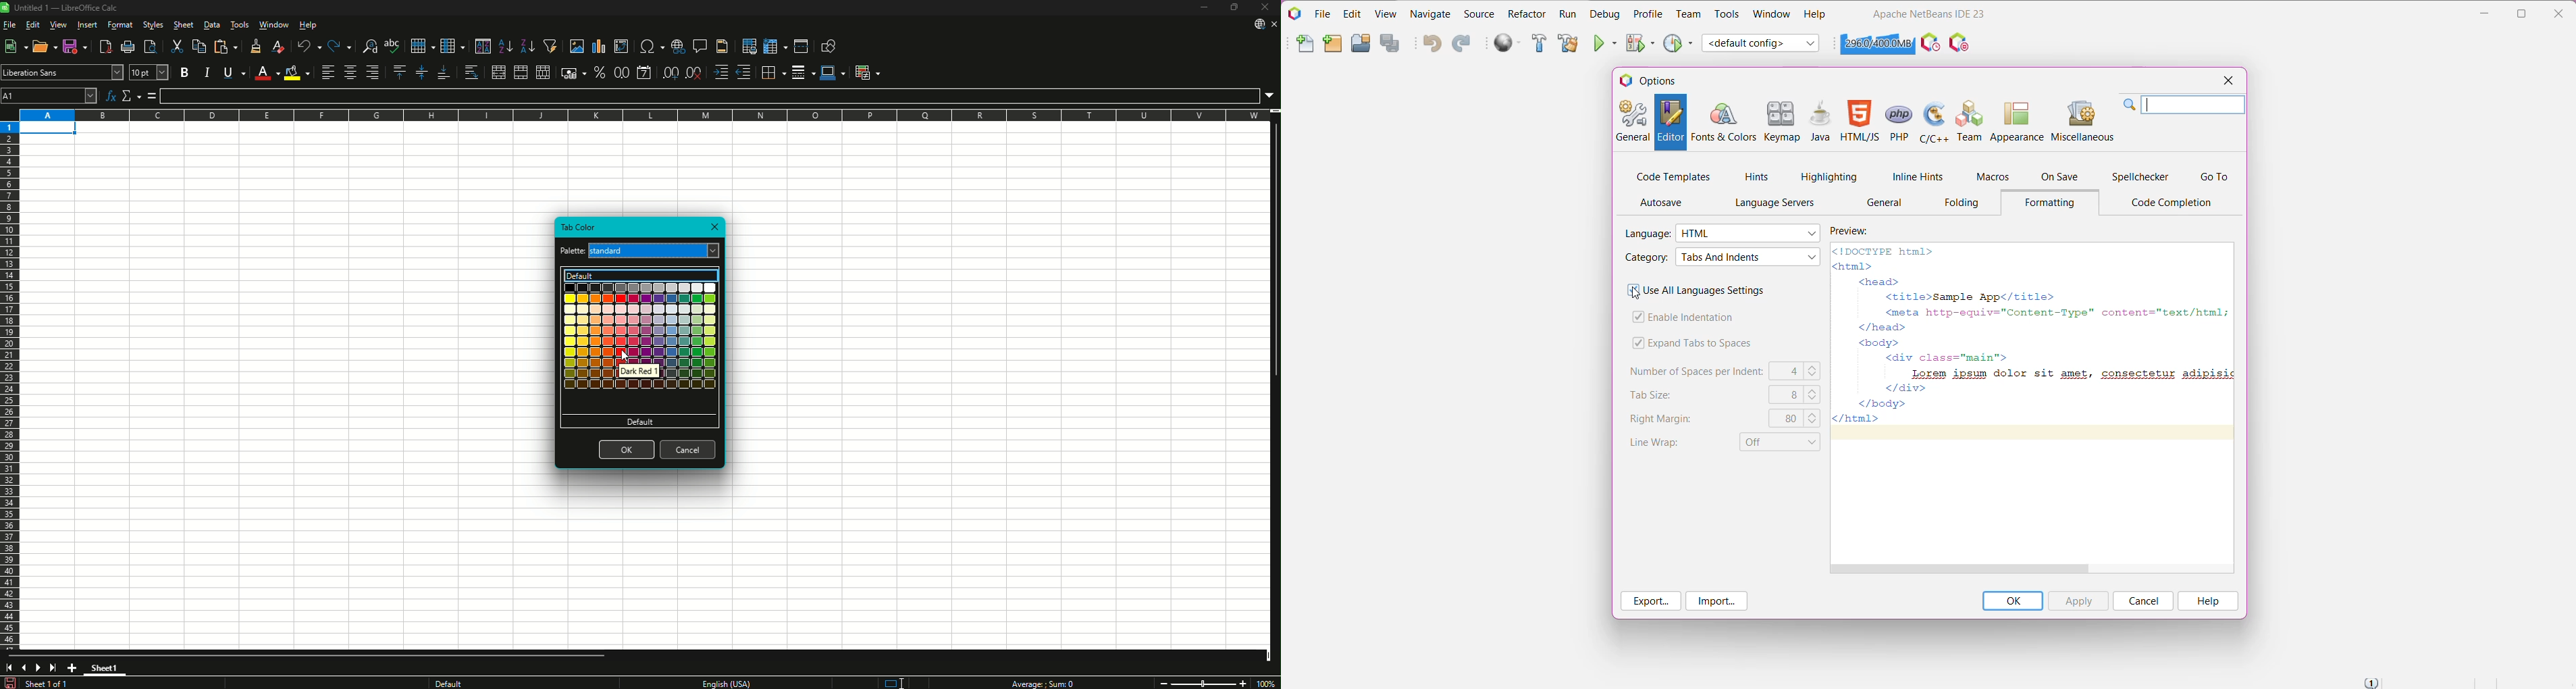 The image size is (2576, 700). I want to click on Current palette, so click(645, 251).